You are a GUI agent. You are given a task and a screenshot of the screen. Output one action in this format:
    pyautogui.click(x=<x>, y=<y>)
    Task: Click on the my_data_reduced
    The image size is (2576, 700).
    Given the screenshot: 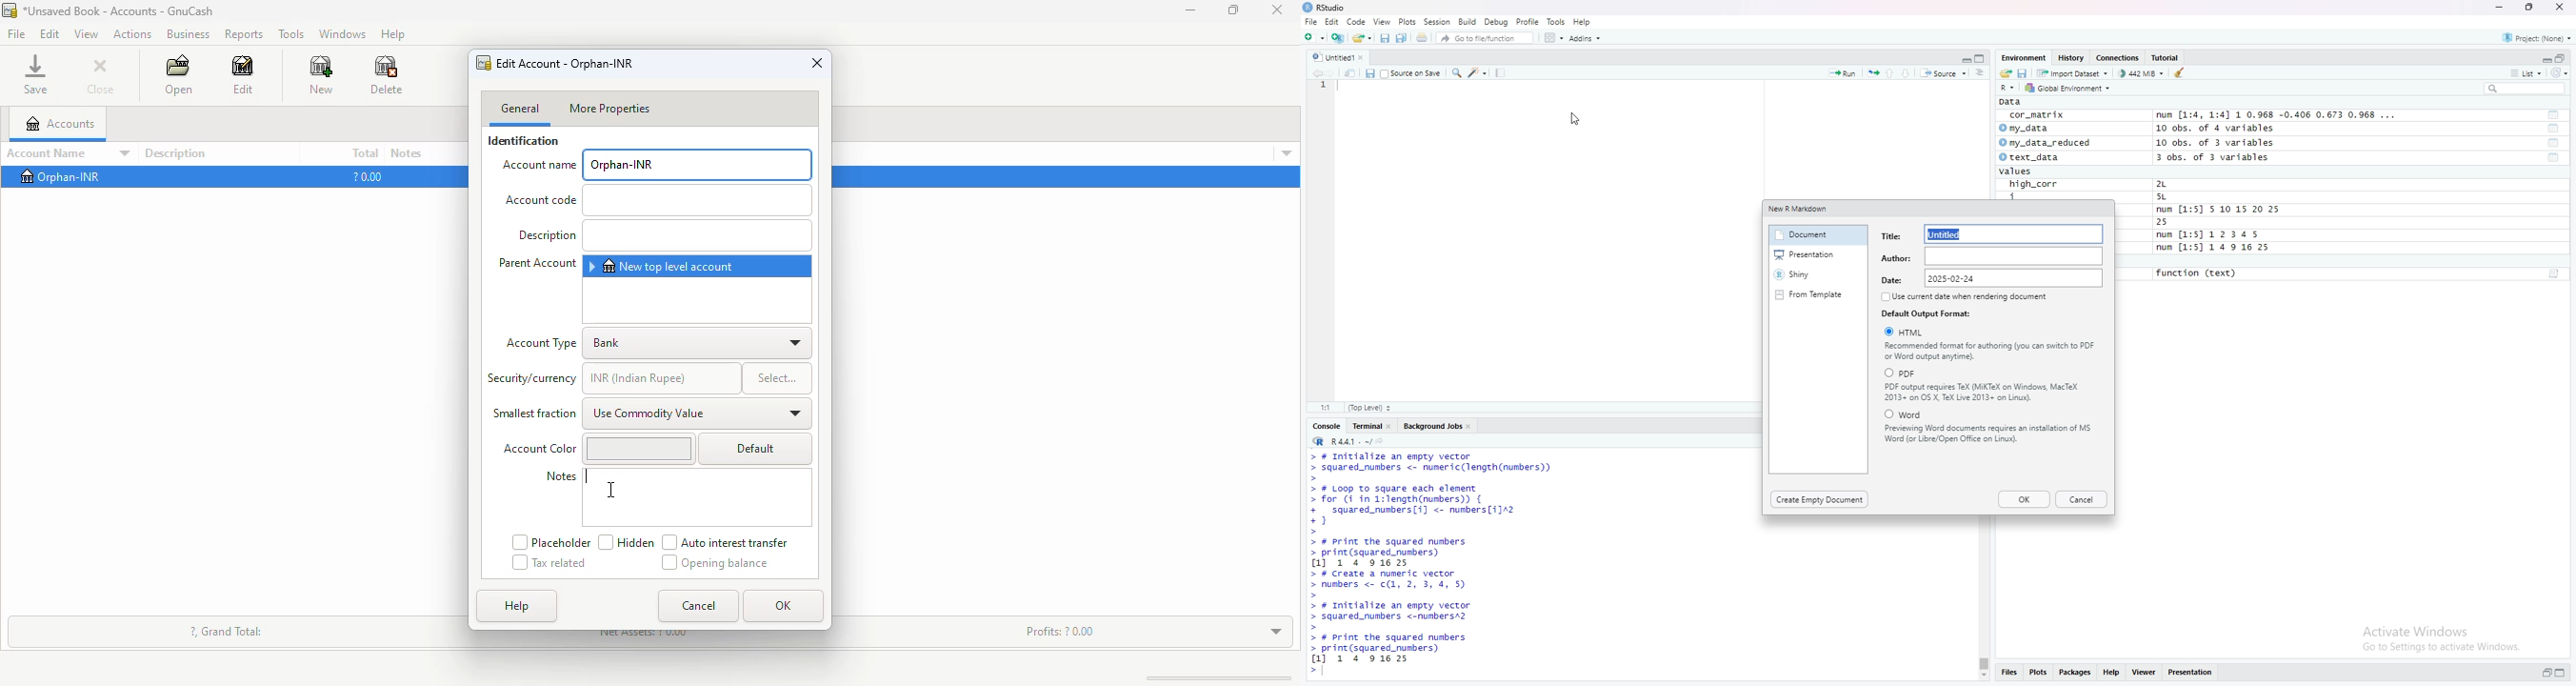 What is the action you would take?
    pyautogui.click(x=2053, y=143)
    